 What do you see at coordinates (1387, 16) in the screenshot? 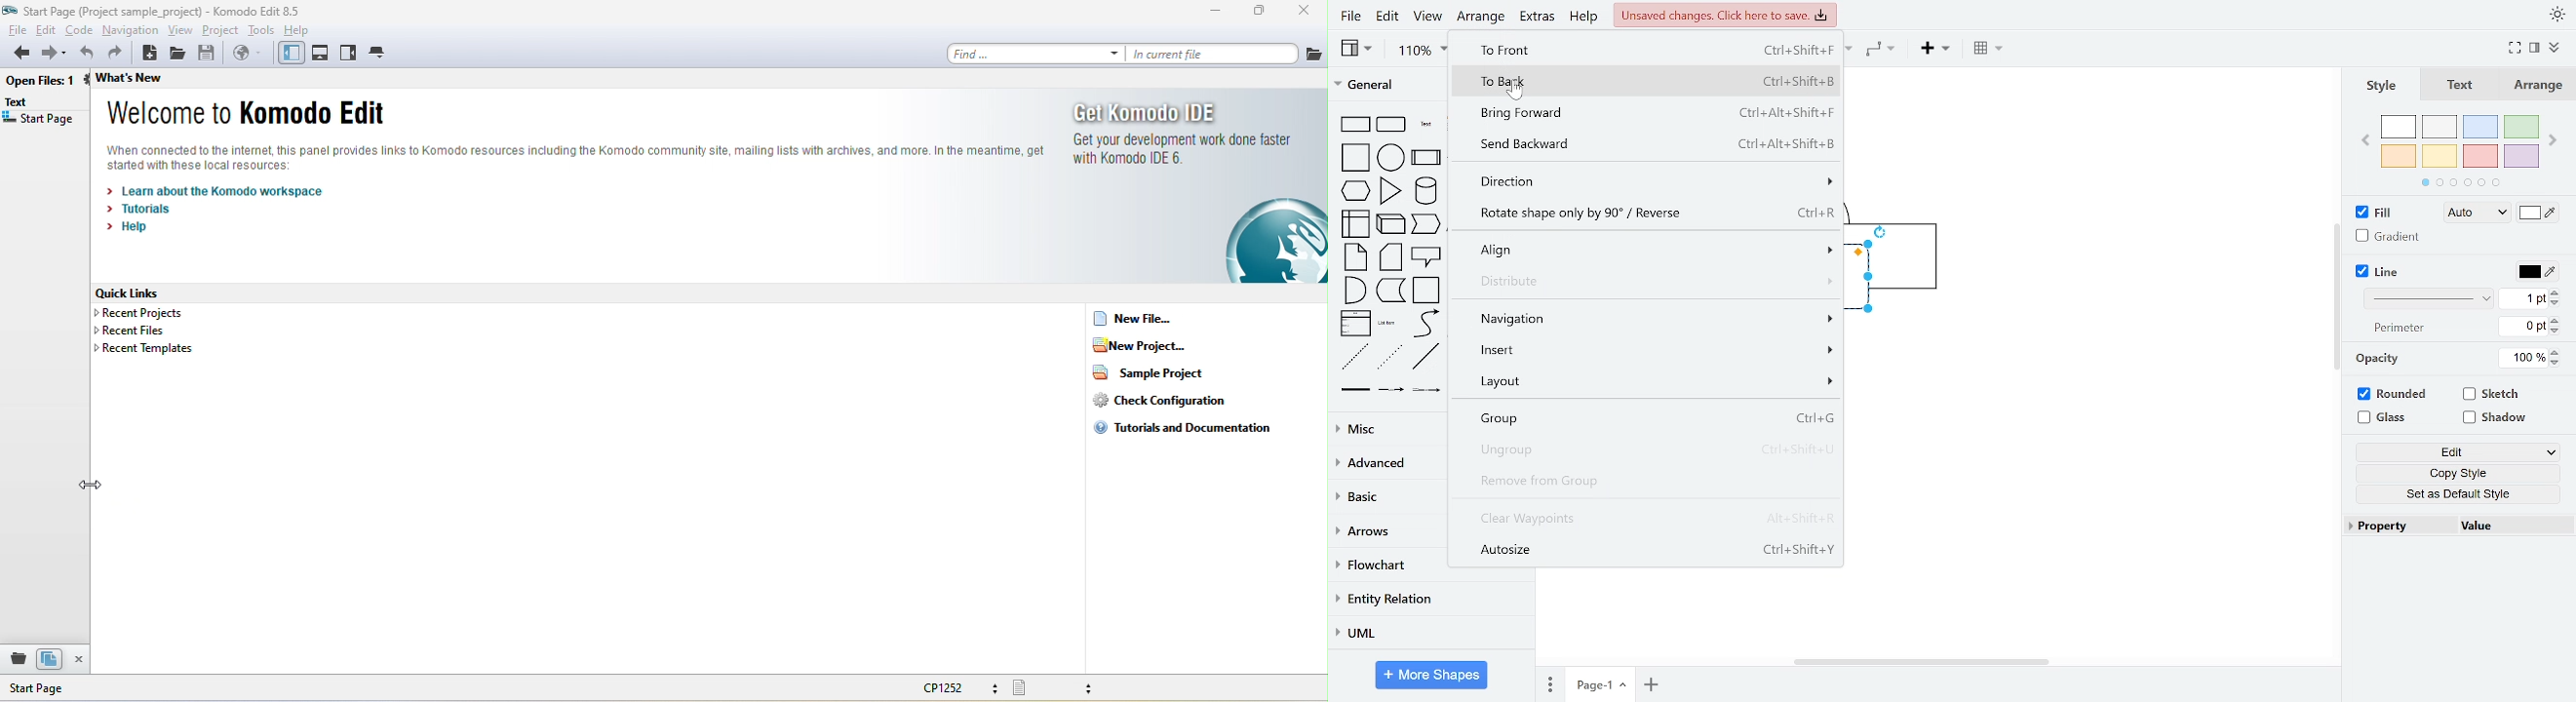
I see `edit` at bounding box center [1387, 16].